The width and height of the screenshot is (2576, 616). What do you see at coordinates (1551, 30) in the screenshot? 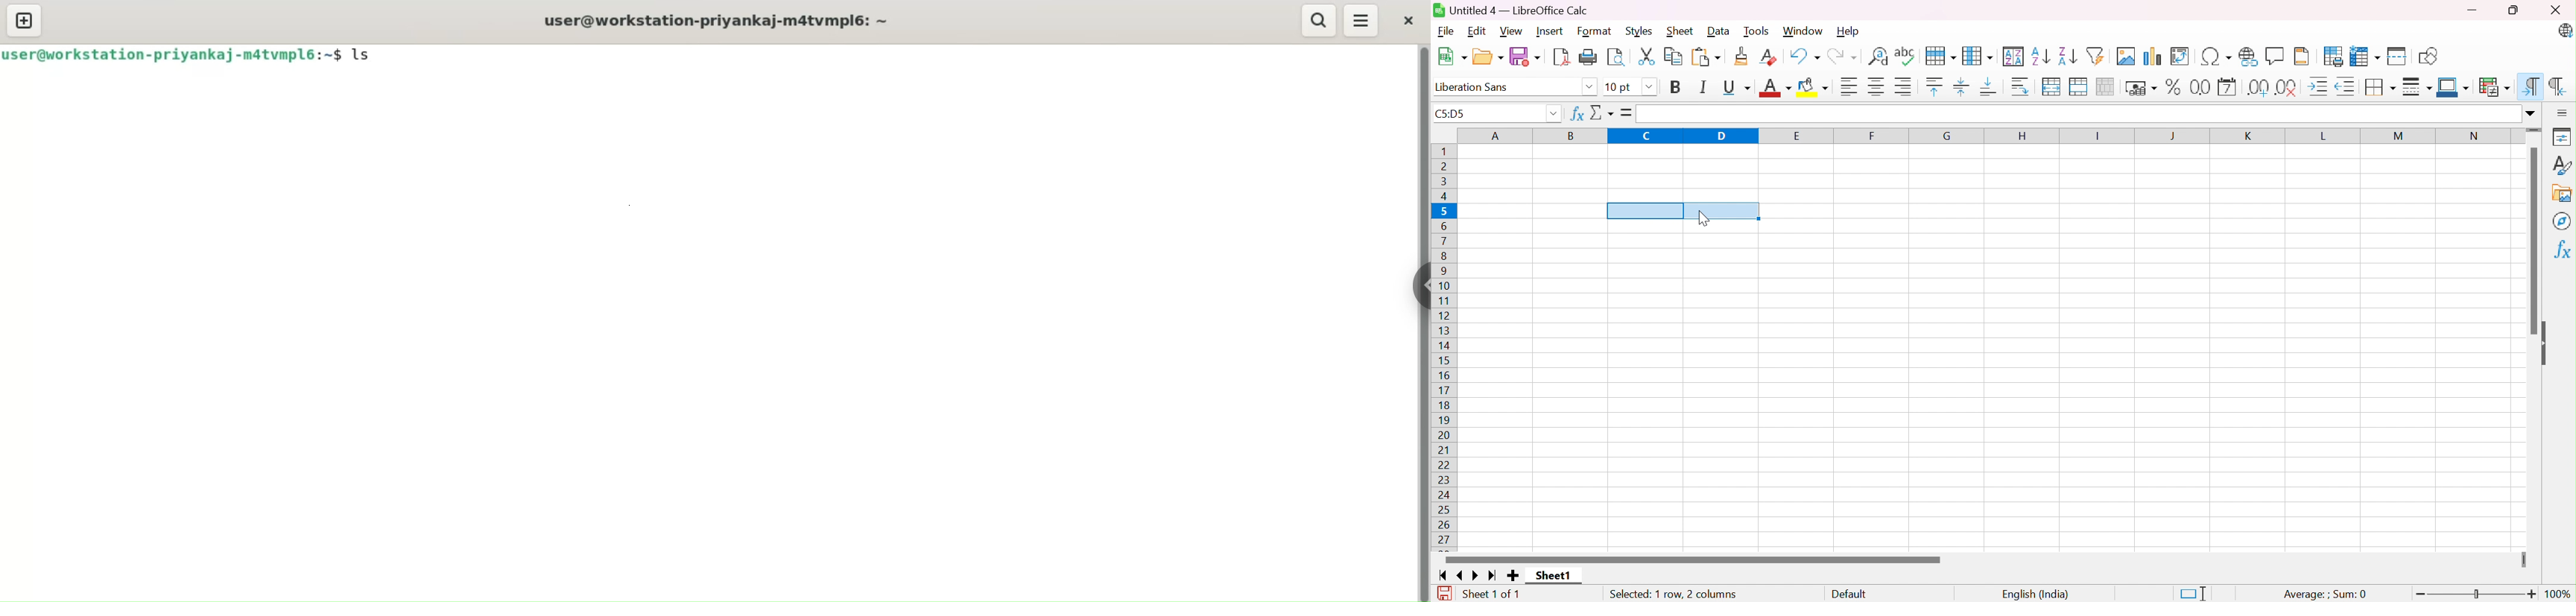
I see `Insert` at bounding box center [1551, 30].